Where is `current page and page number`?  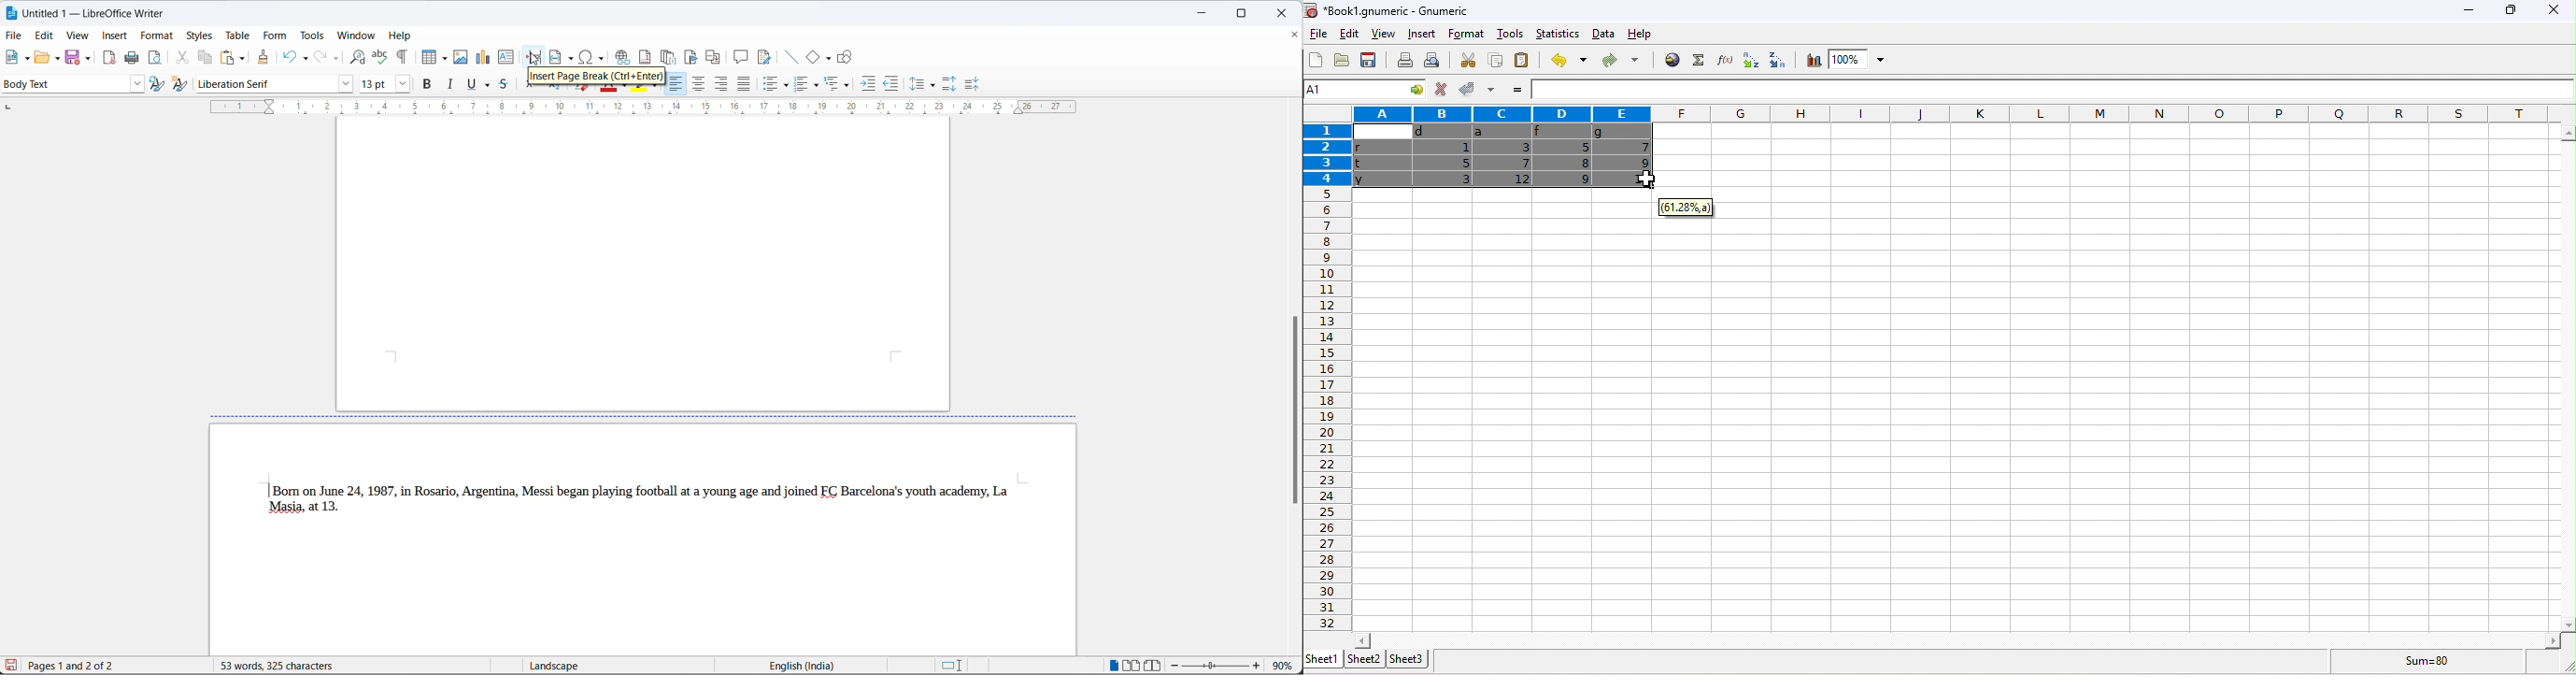
current page and page number is located at coordinates (84, 666).